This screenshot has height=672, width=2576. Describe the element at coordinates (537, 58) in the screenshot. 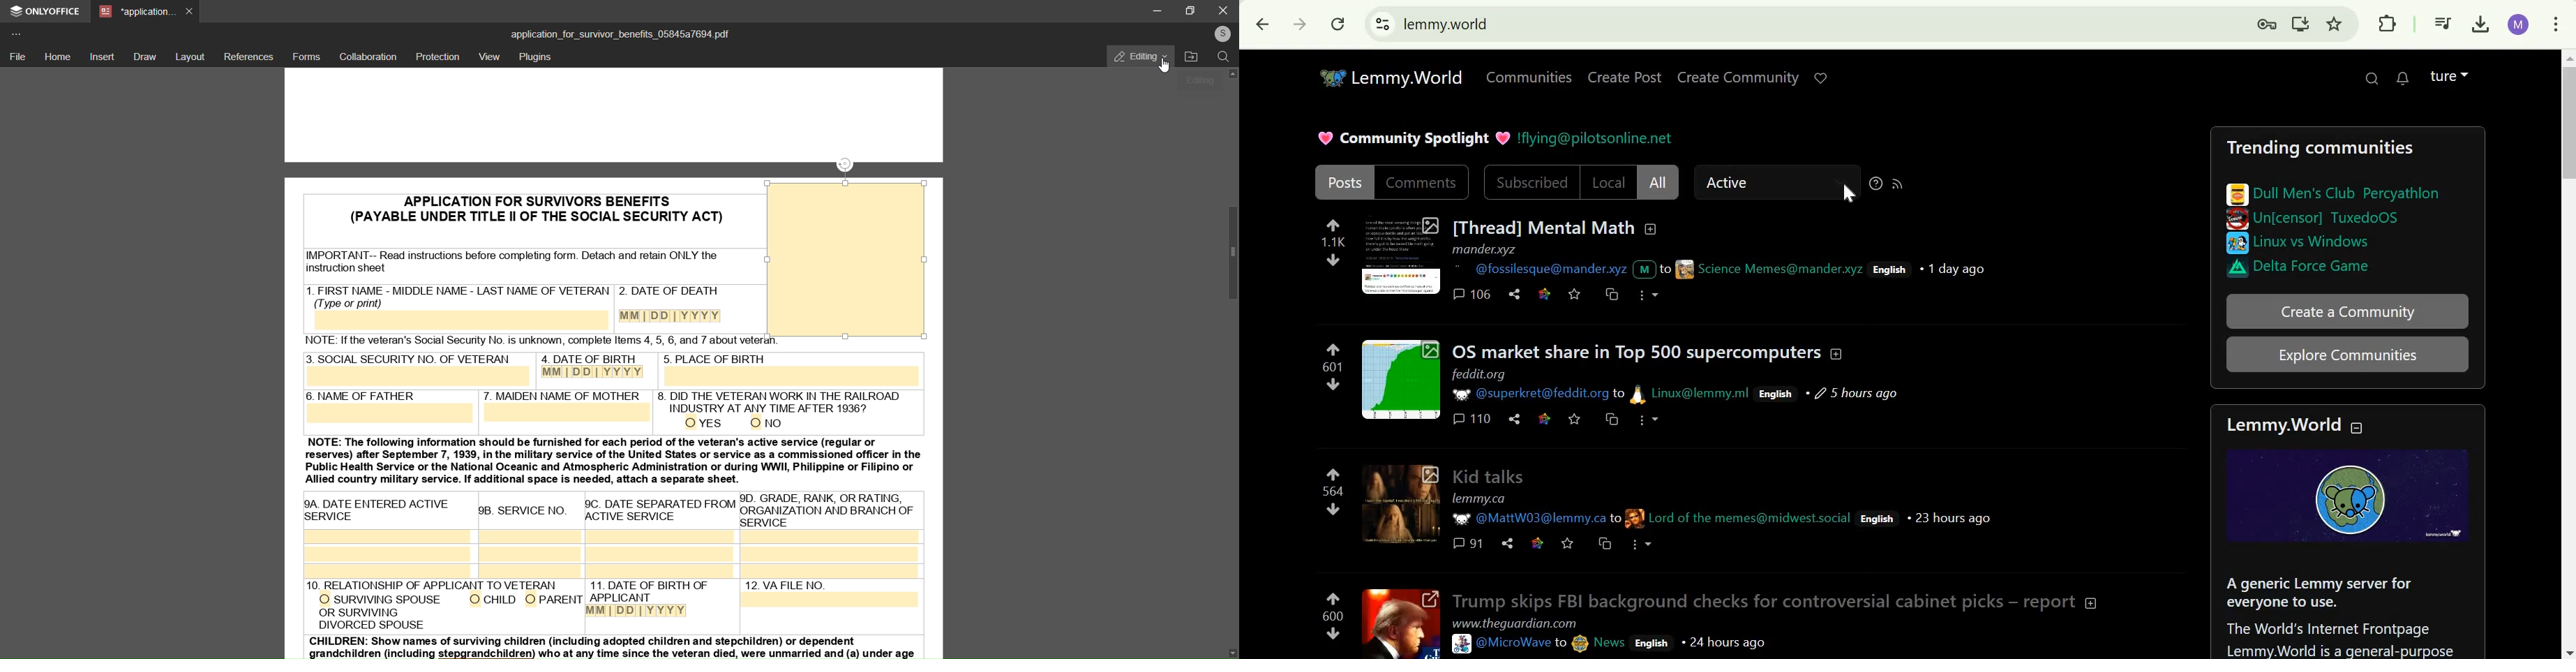

I see `plugins` at that location.